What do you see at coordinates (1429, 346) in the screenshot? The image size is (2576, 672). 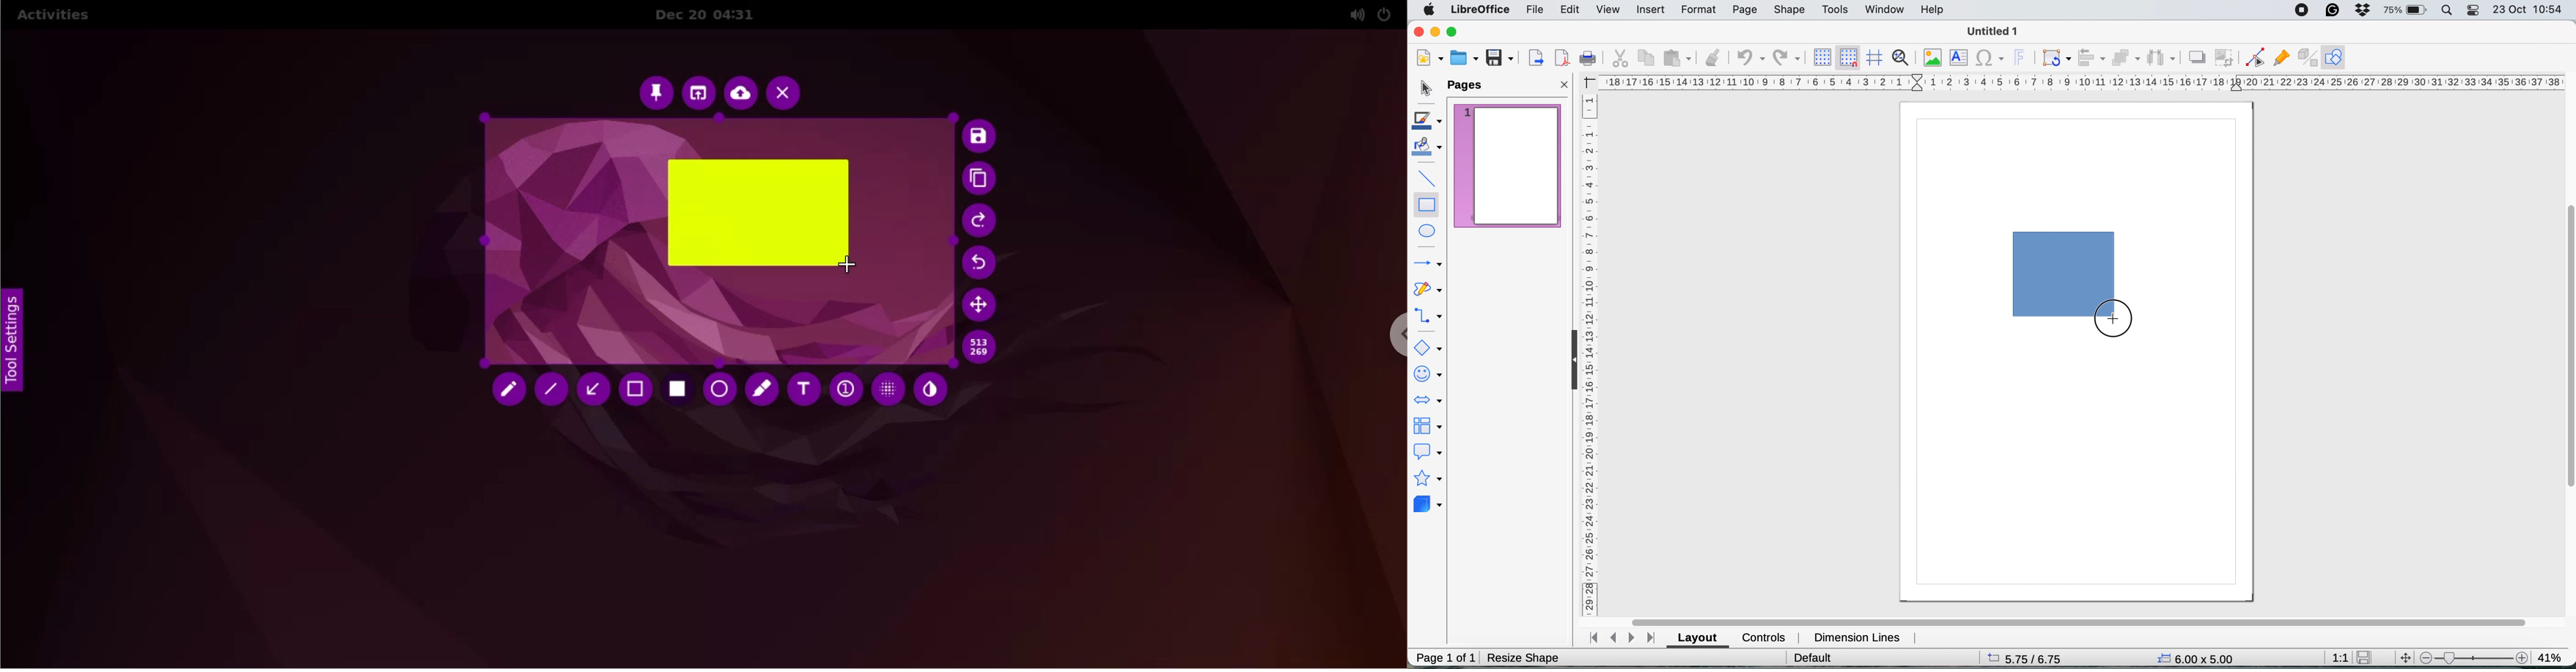 I see `basic shapes` at bounding box center [1429, 346].